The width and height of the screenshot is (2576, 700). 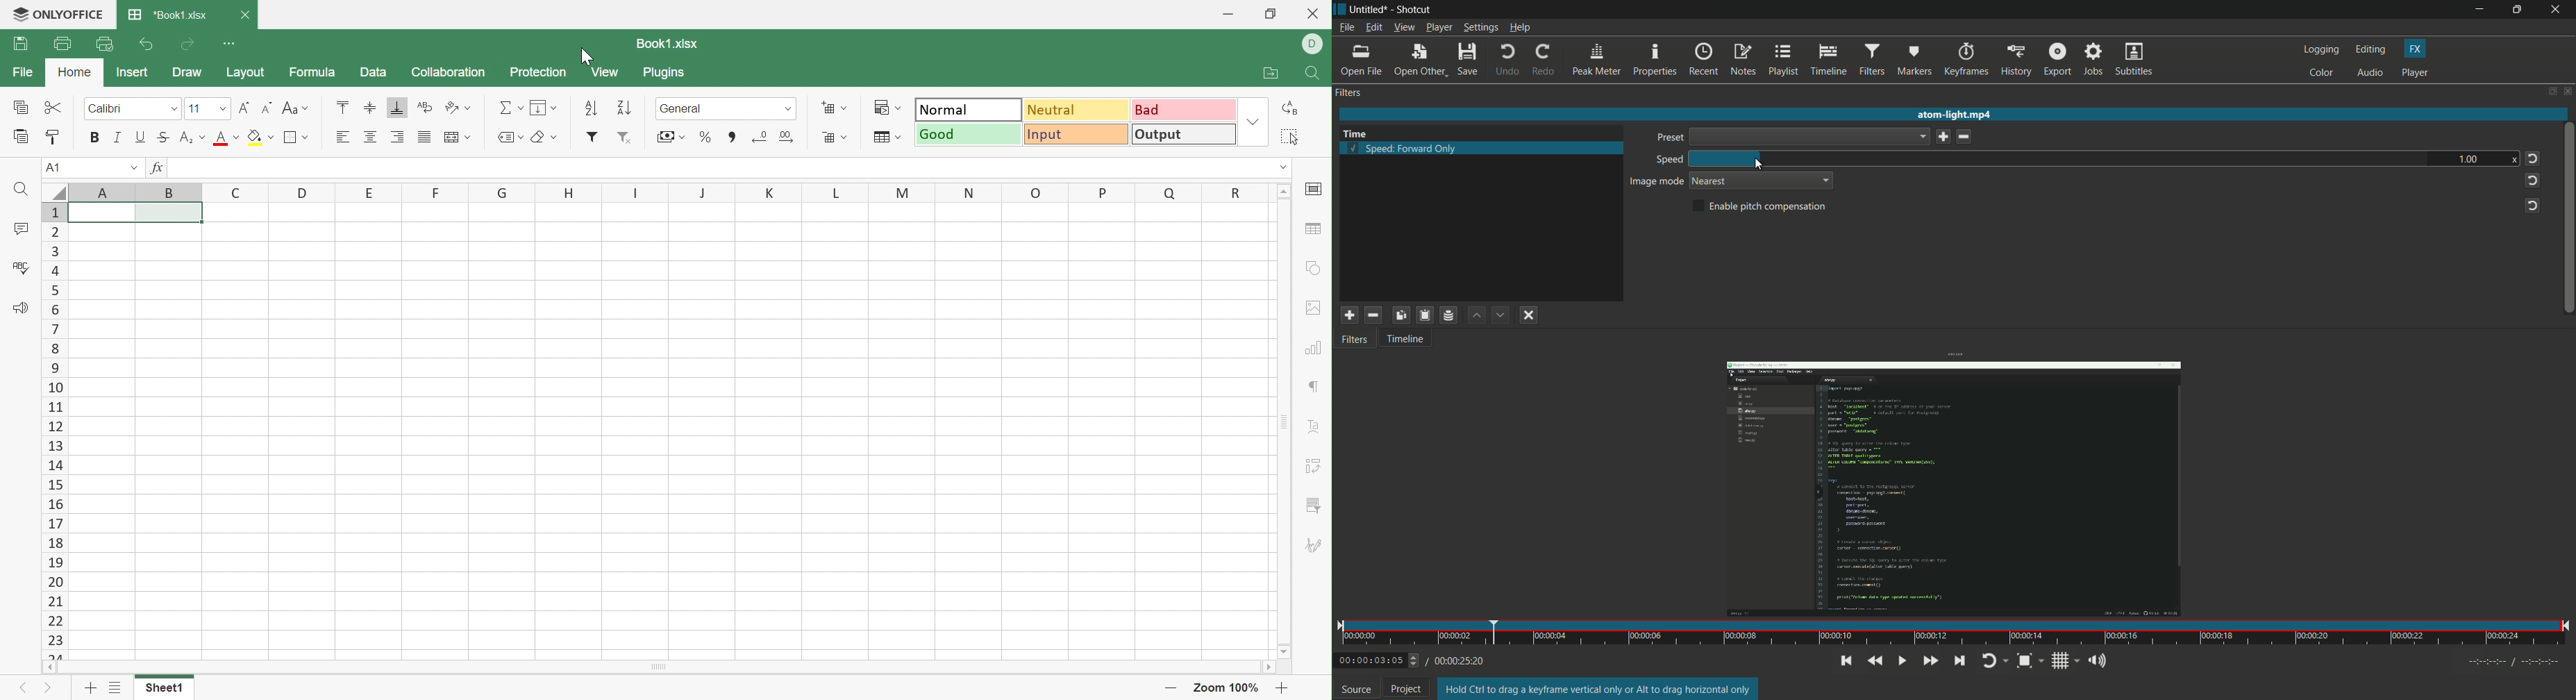 I want to click on Restore Down, so click(x=1274, y=14).